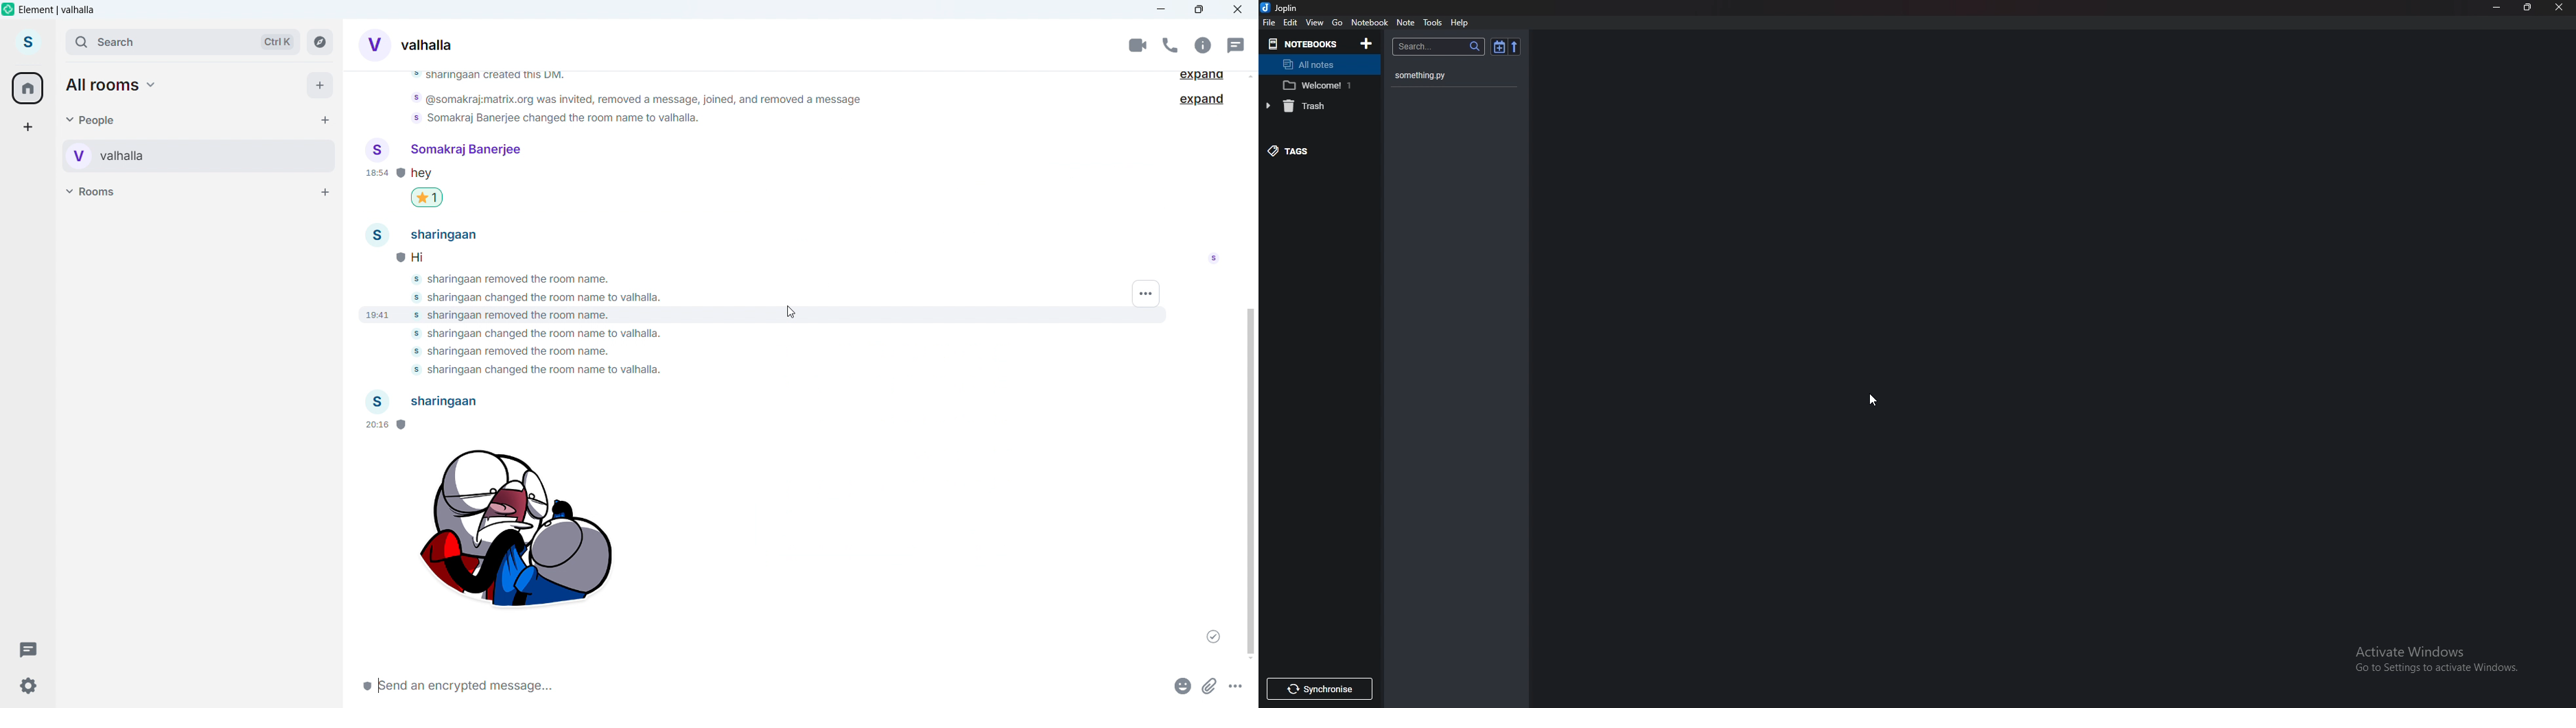  I want to click on File, so click(1270, 23).